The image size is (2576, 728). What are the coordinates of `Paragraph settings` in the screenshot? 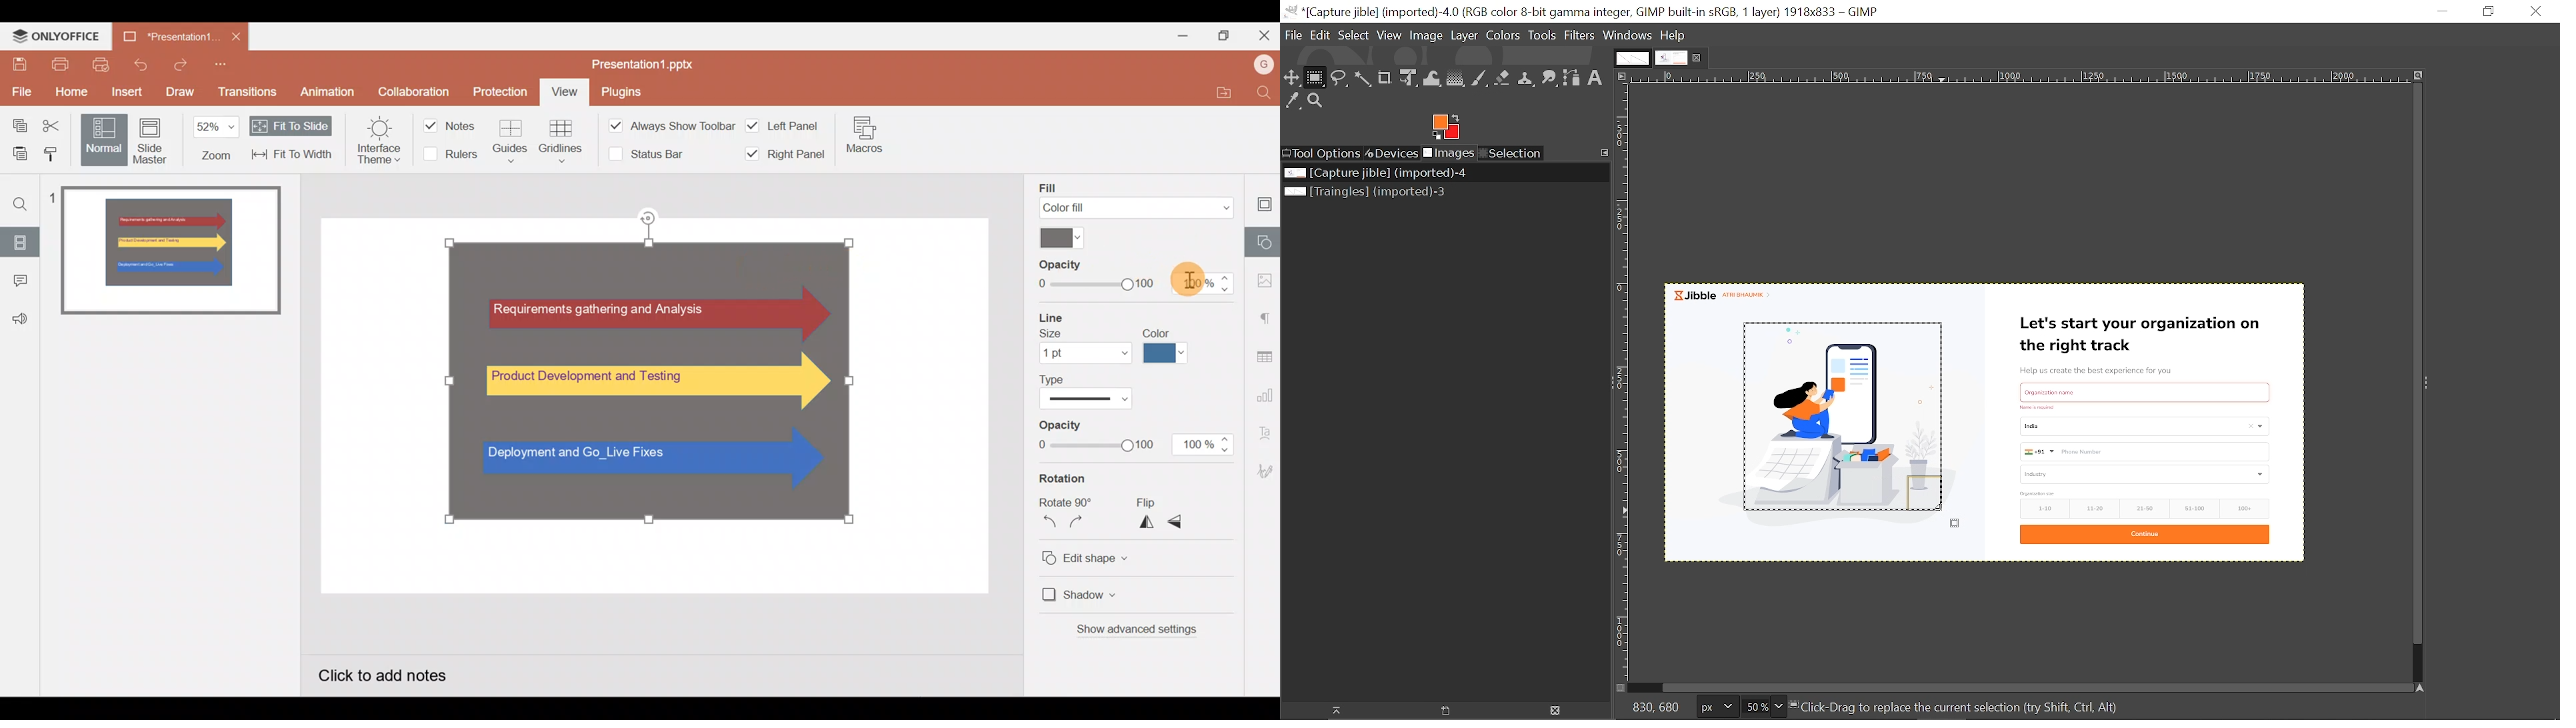 It's located at (1264, 315).